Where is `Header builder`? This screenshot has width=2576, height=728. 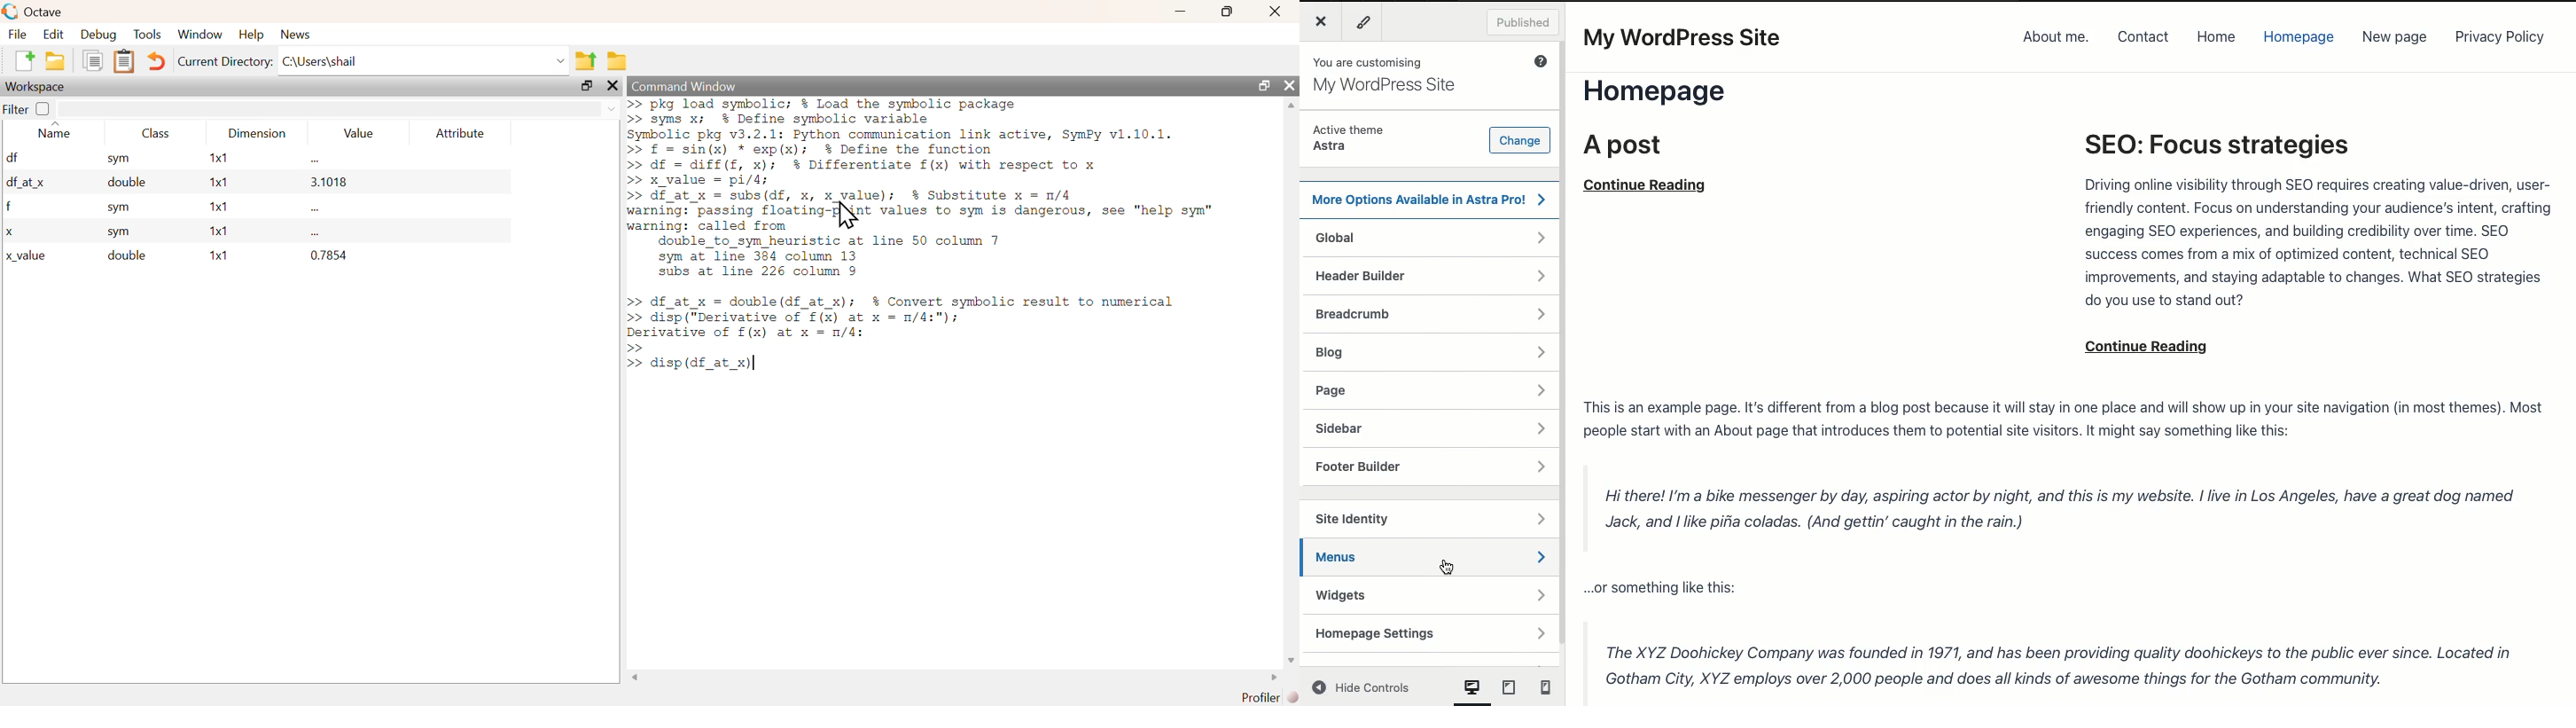
Header builder is located at coordinates (1430, 274).